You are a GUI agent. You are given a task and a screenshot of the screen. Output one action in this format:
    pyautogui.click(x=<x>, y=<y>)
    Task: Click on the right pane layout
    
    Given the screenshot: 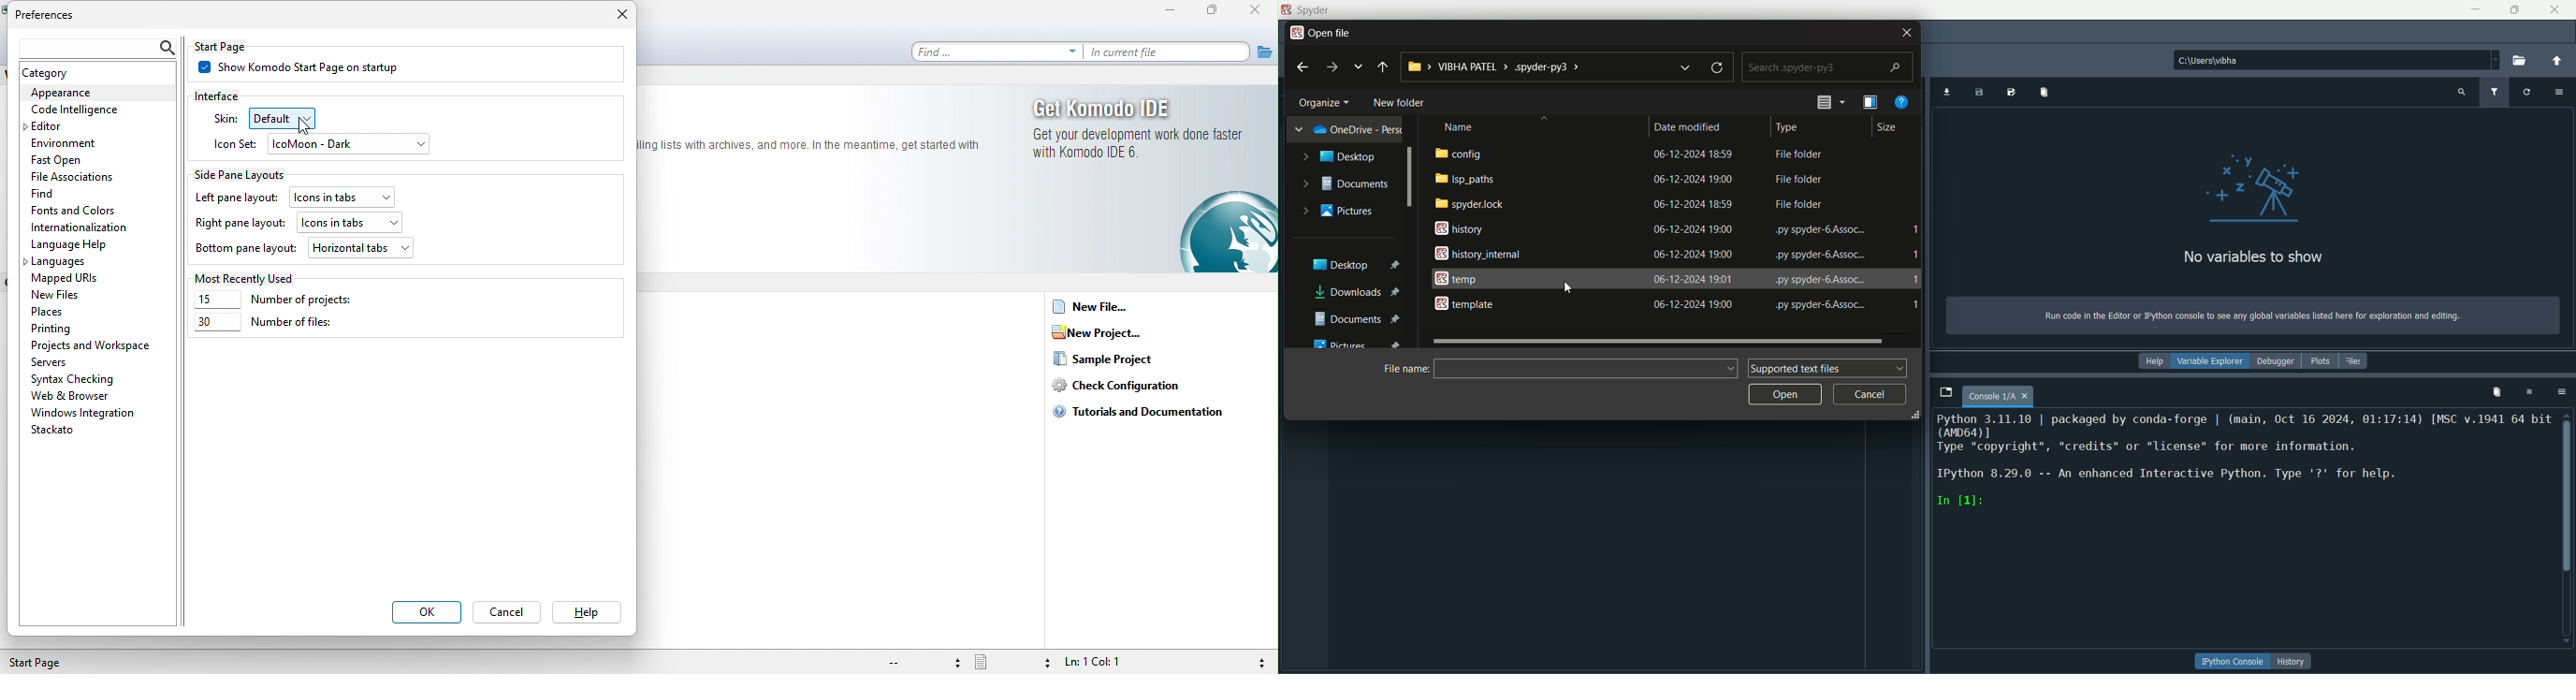 What is the action you would take?
    pyautogui.click(x=240, y=225)
    